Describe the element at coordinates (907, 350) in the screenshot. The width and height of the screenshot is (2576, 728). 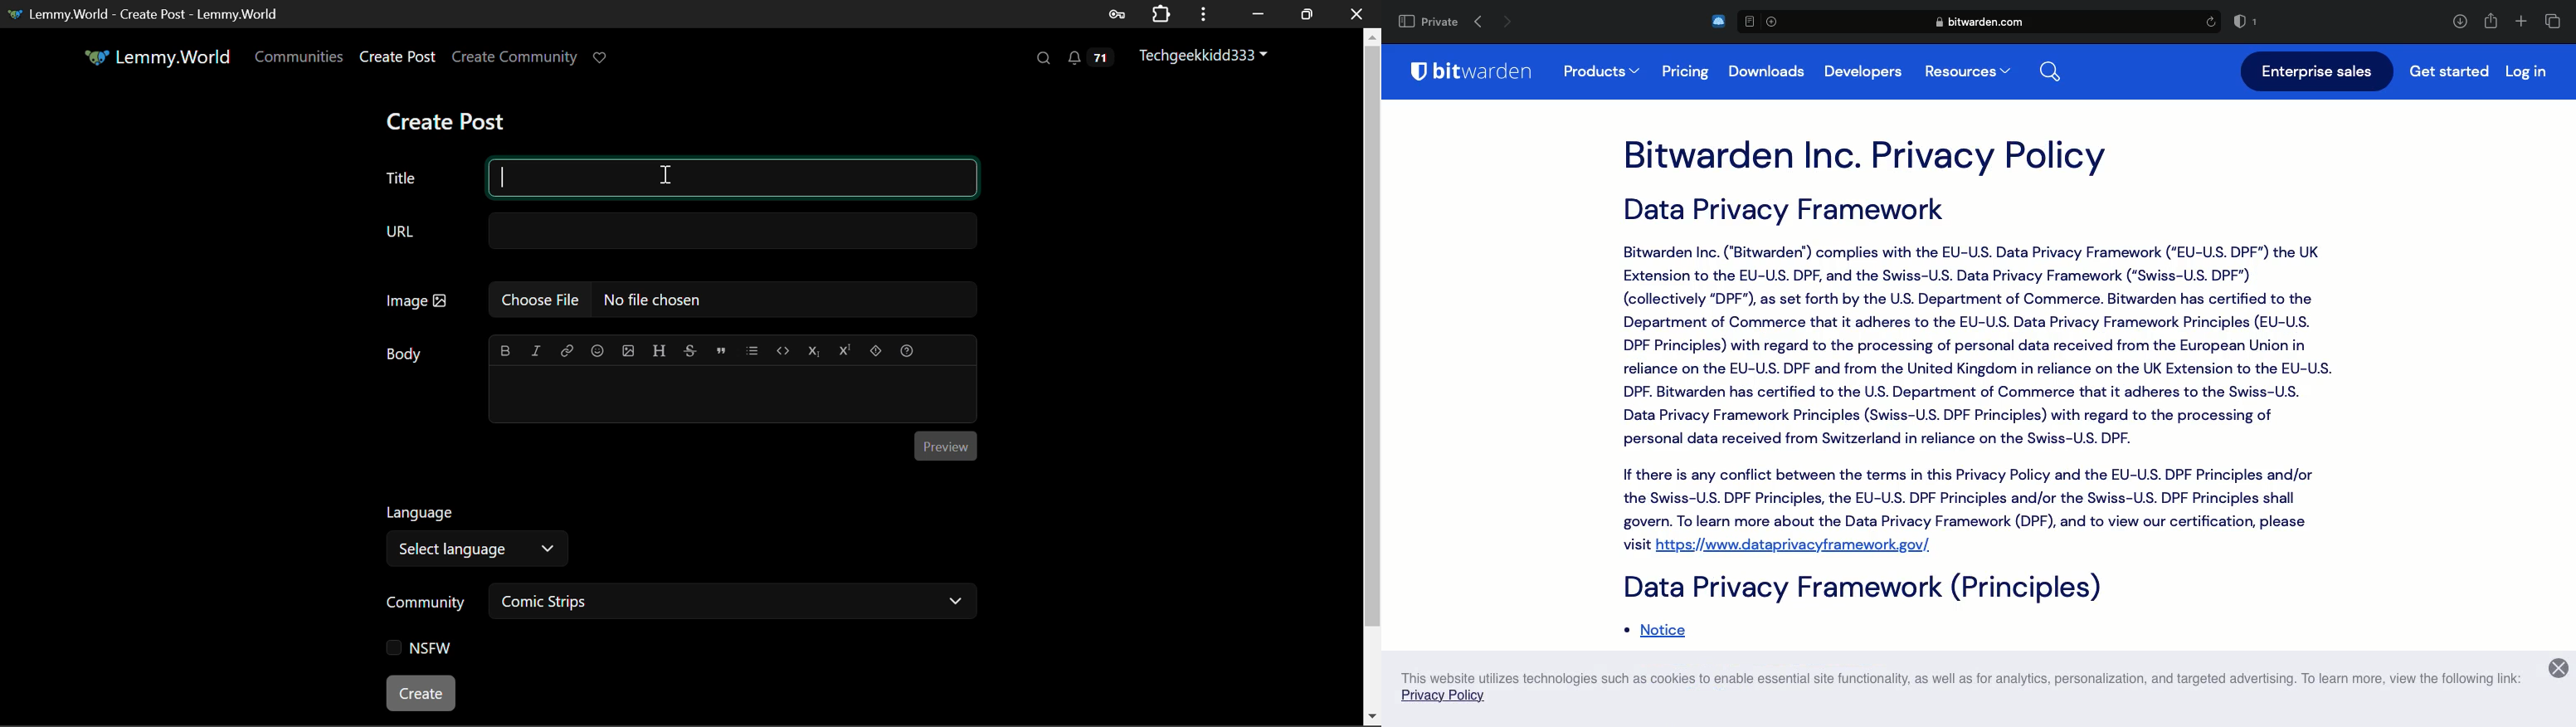
I see `formatting help` at that location.